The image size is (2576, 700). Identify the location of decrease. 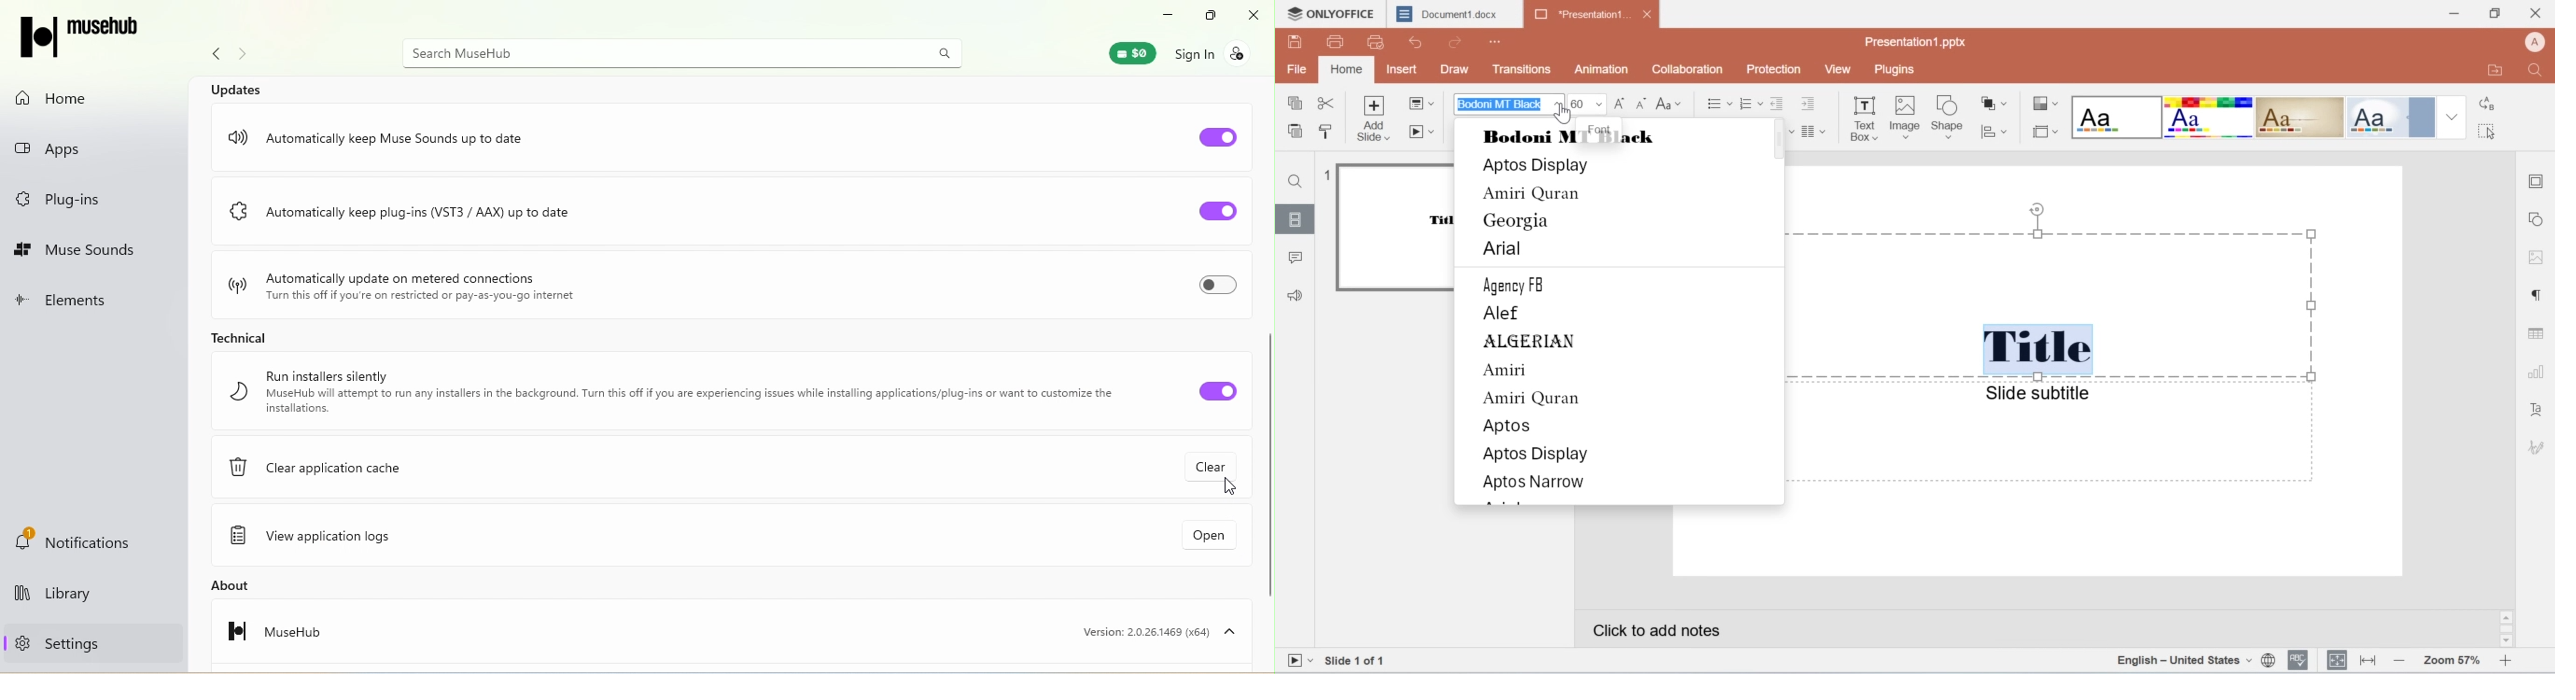
(2399, 662).